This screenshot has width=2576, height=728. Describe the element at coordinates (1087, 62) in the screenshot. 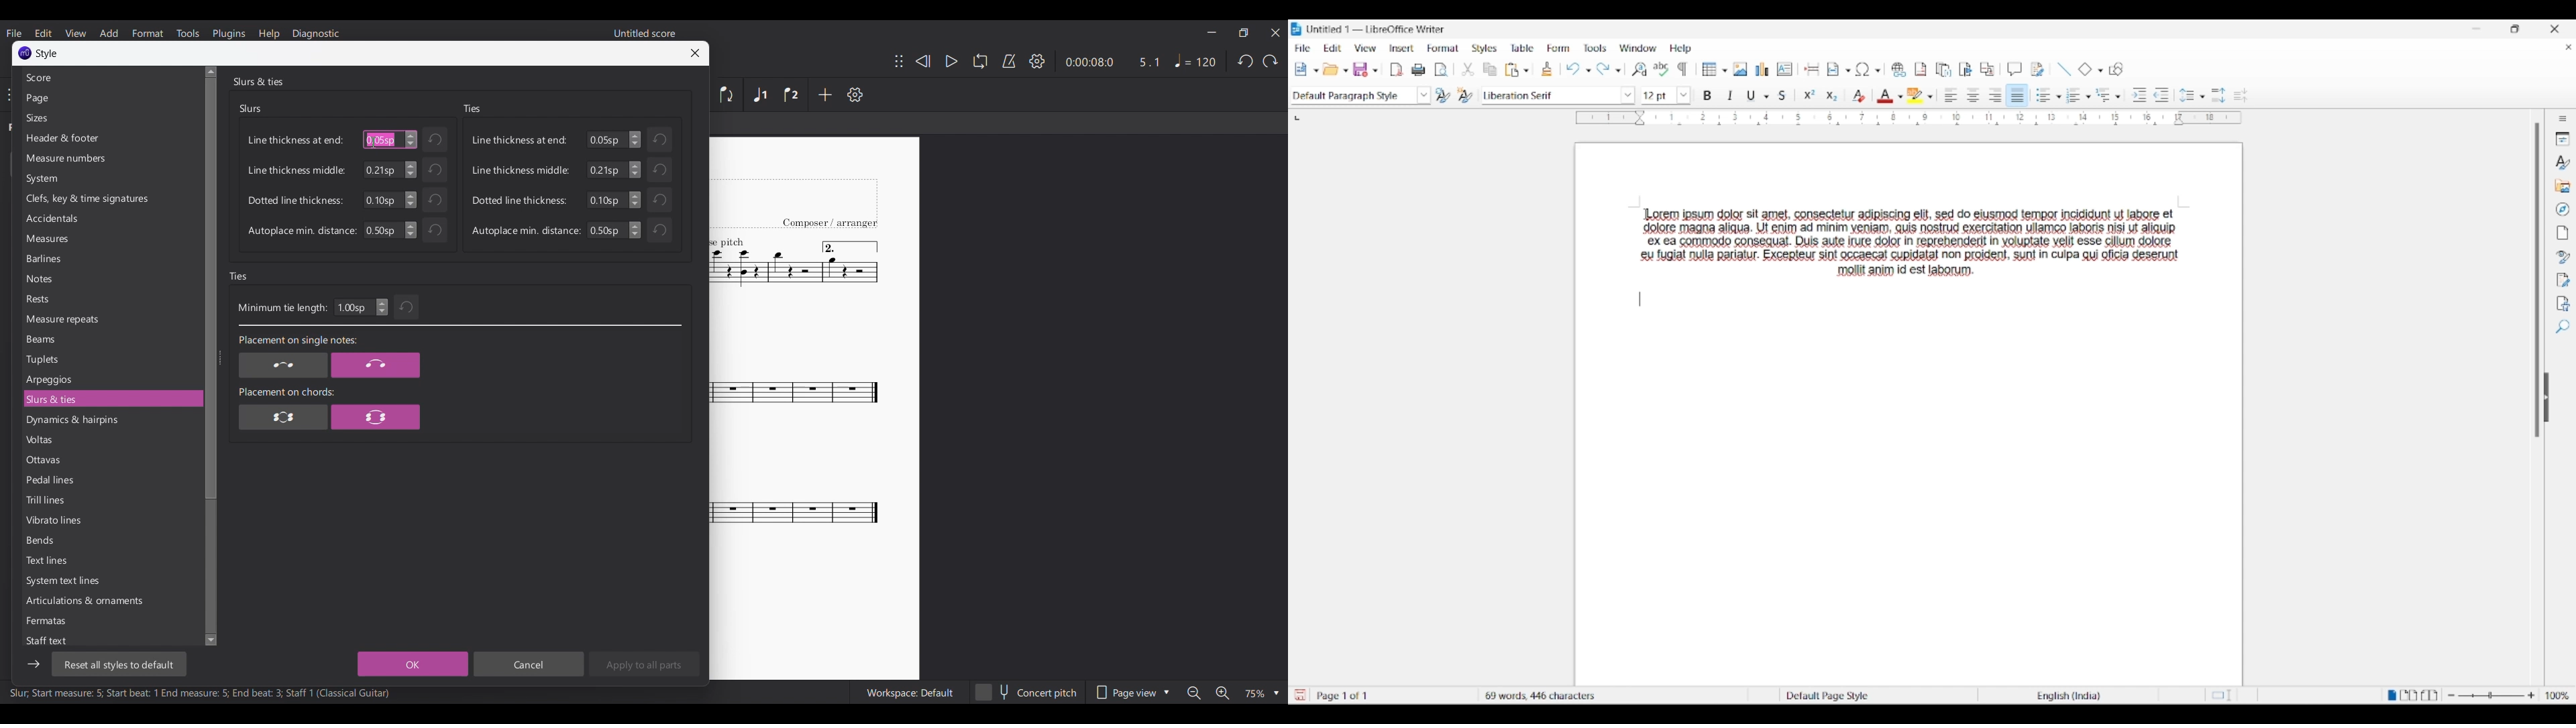

I see `Current duration` at that location.